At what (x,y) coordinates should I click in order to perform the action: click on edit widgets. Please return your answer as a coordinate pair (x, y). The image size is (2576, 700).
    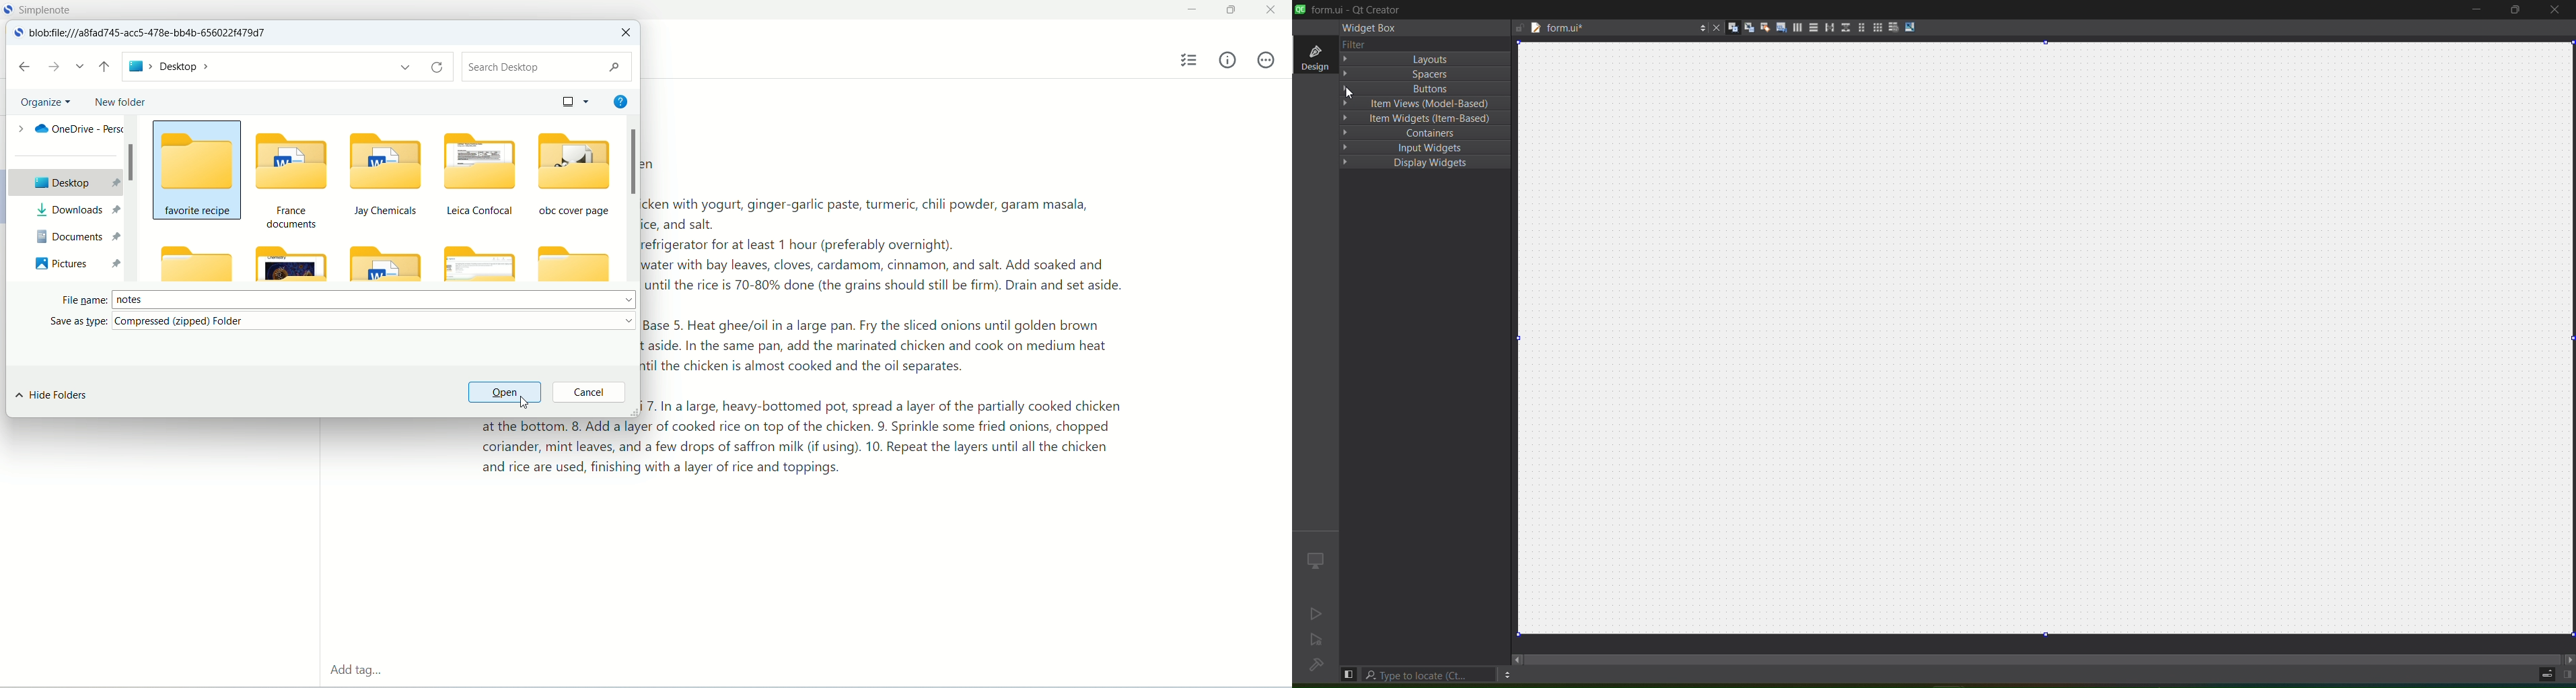
    Looking at the image, I should click on (1730, 27).